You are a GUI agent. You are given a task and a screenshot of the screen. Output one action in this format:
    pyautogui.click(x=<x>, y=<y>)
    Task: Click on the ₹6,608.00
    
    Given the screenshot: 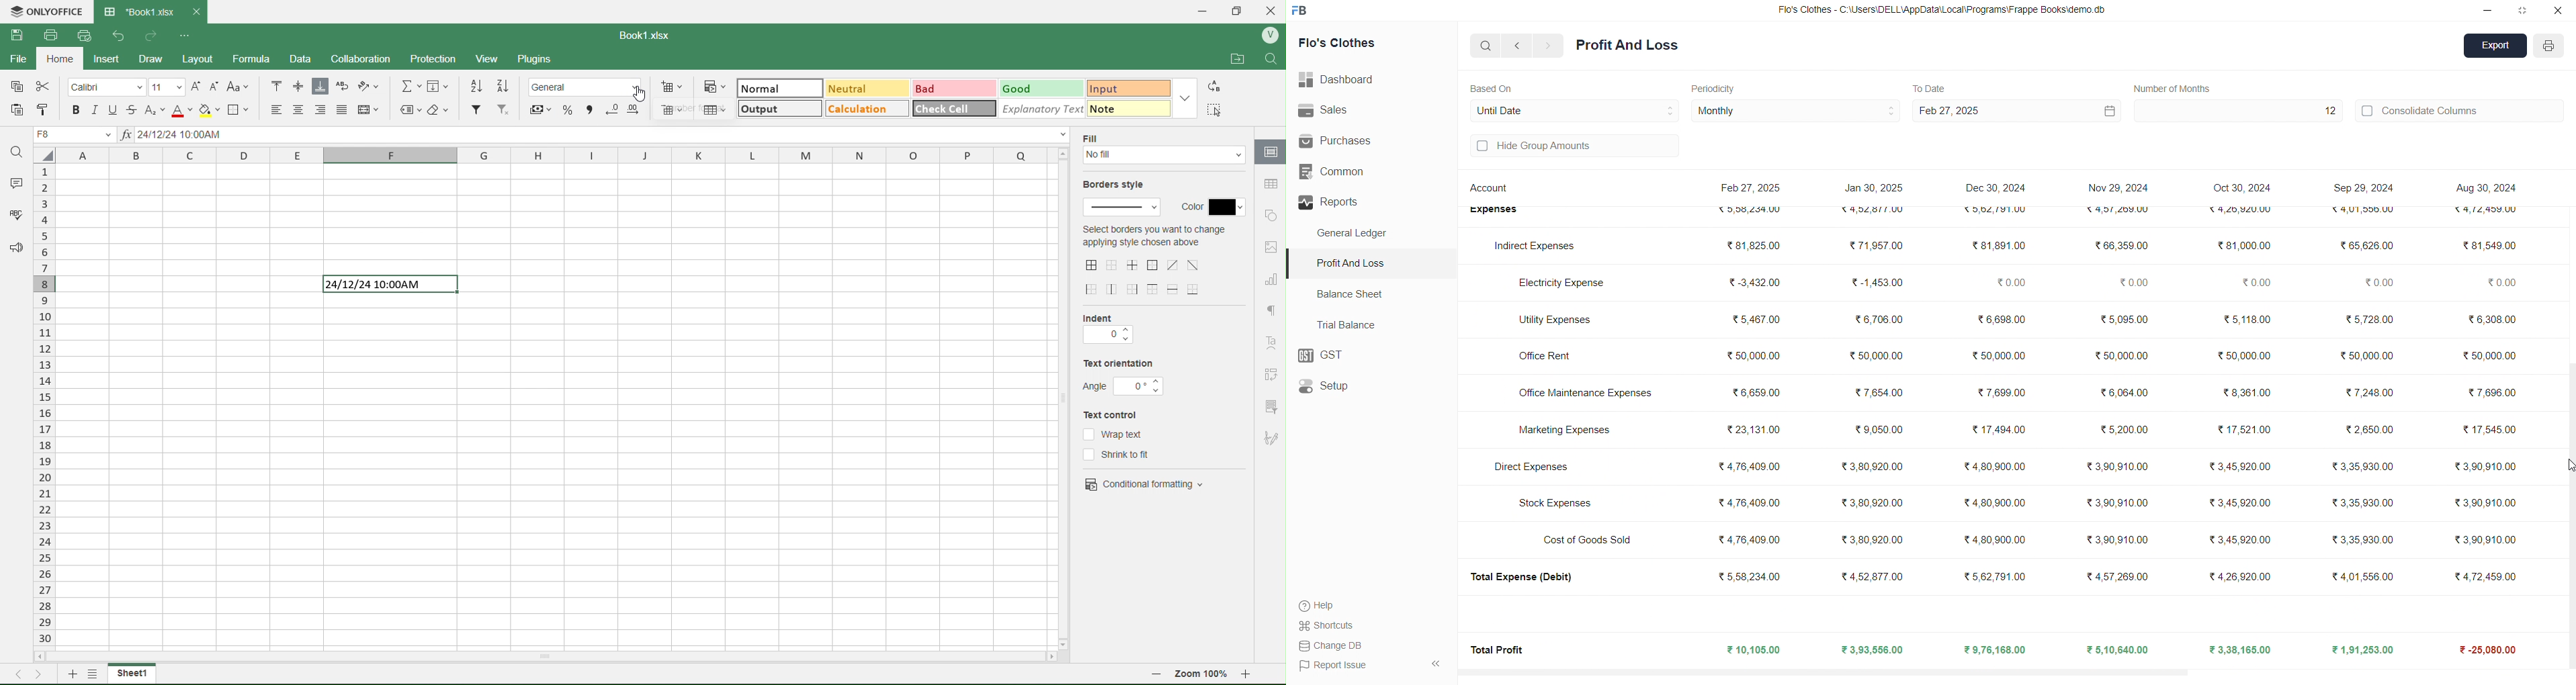 What is the action you would take?
    pyautogui.click(x=2000, y=322)
    